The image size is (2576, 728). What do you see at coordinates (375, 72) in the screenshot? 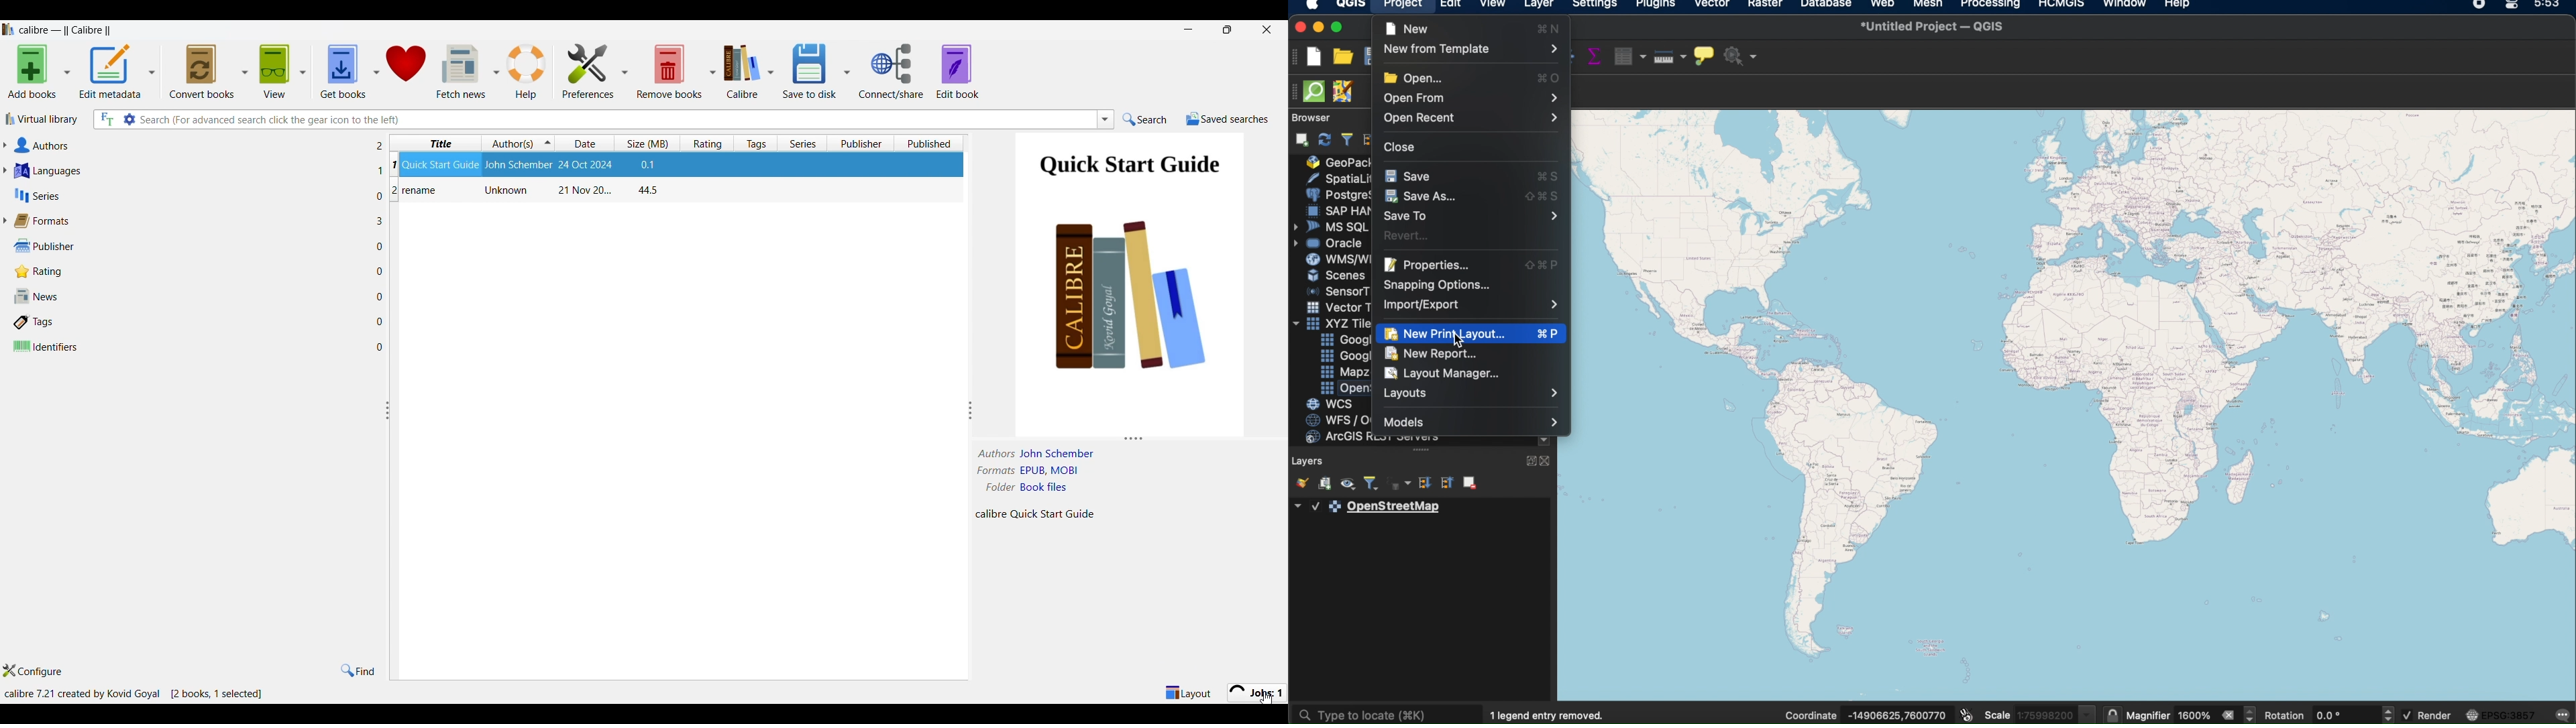
I see `Get book options` at bounding box center [375, 72].